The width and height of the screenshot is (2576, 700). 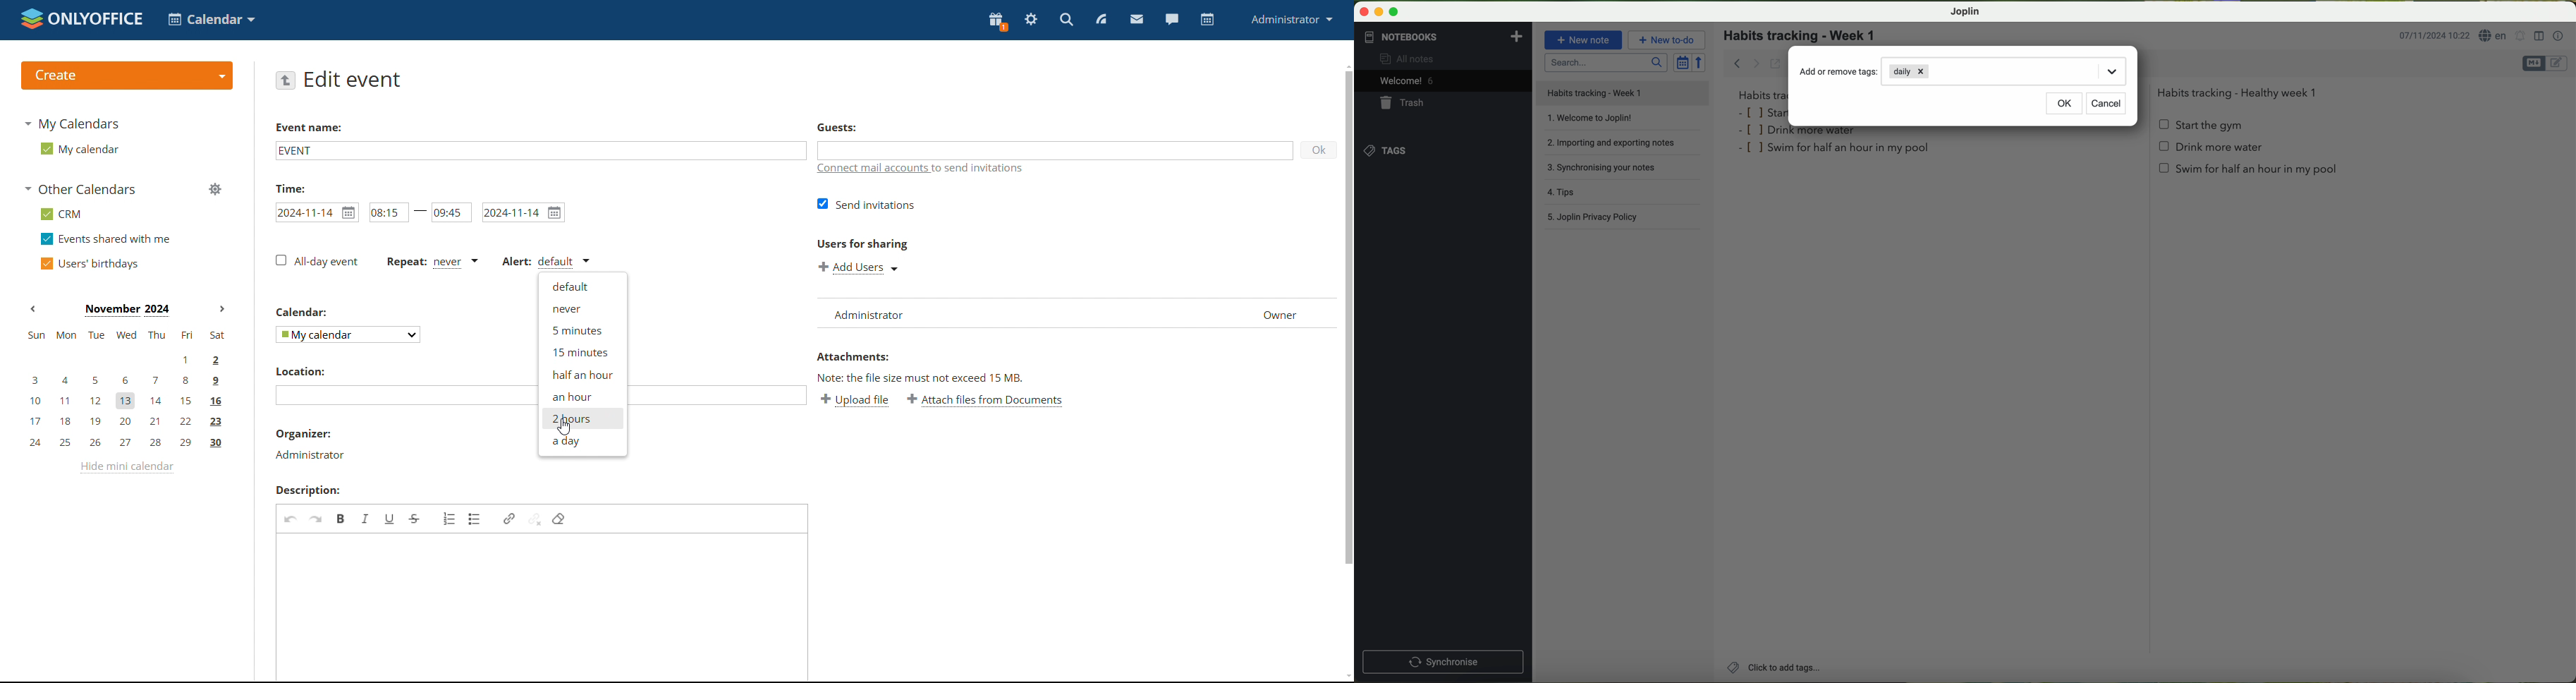 What do you see at coordinates (2494, 35) in the screenshot?
I see `language` at bounding box center [2494, 35].